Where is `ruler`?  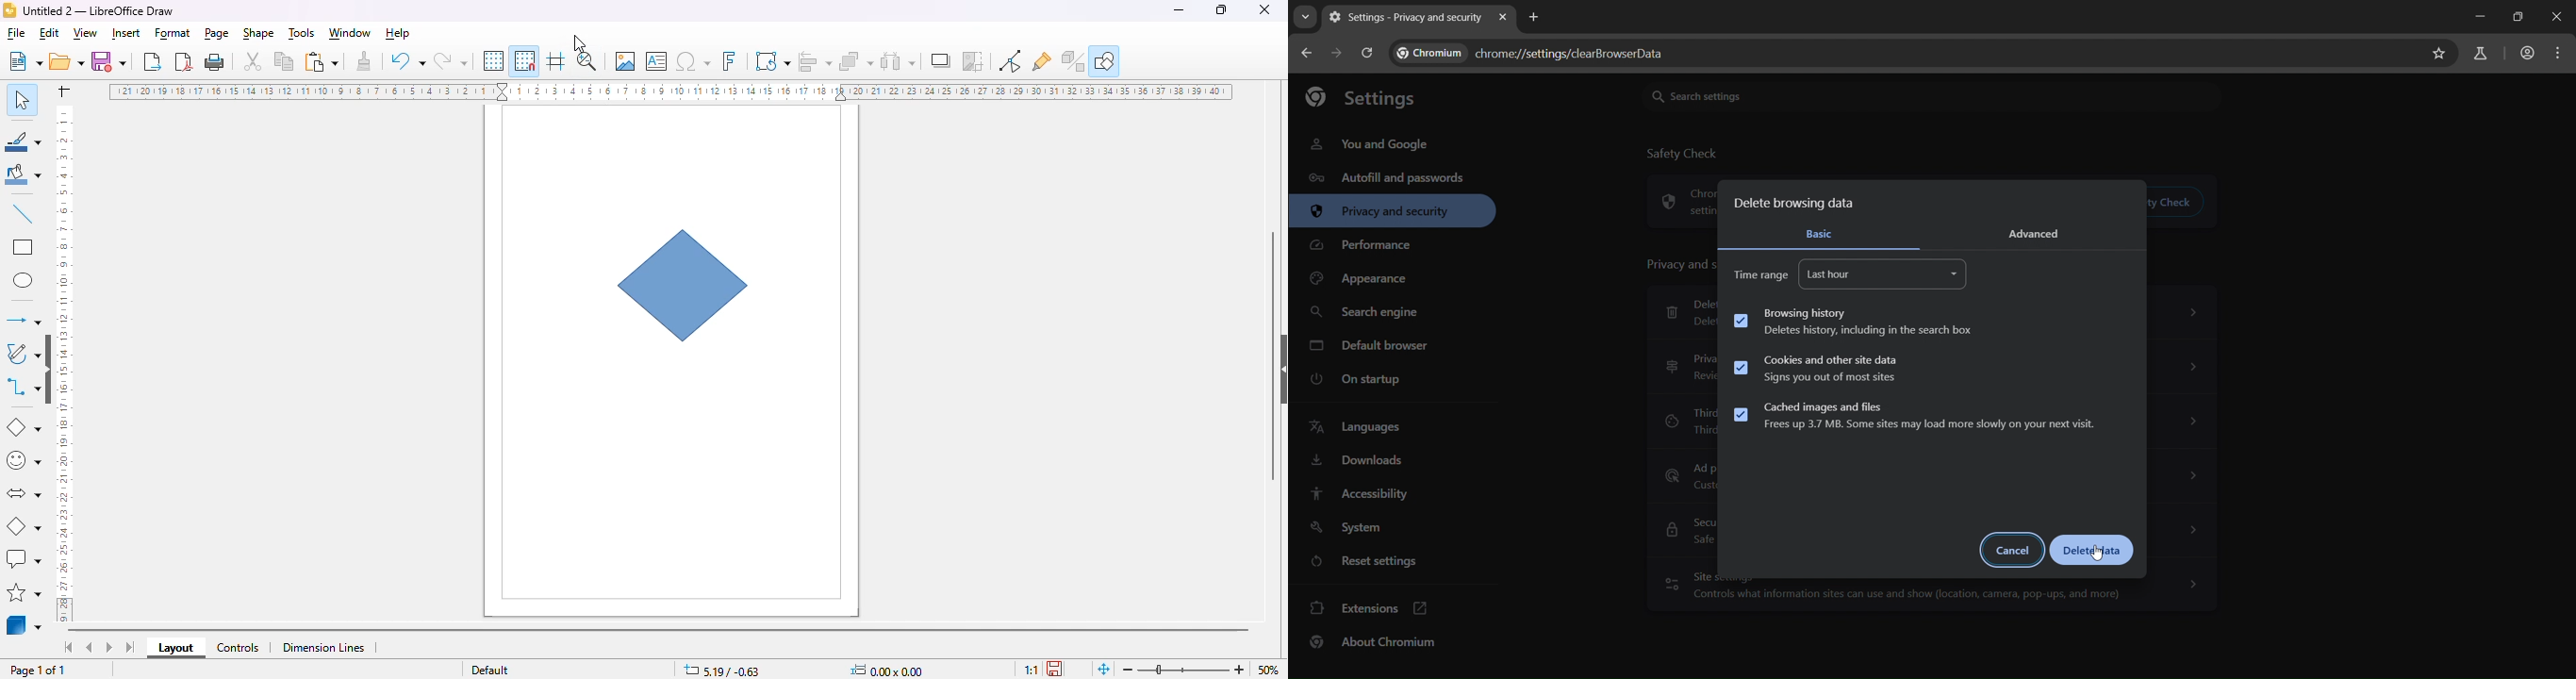 ruler is located at coordinates (669, 91).